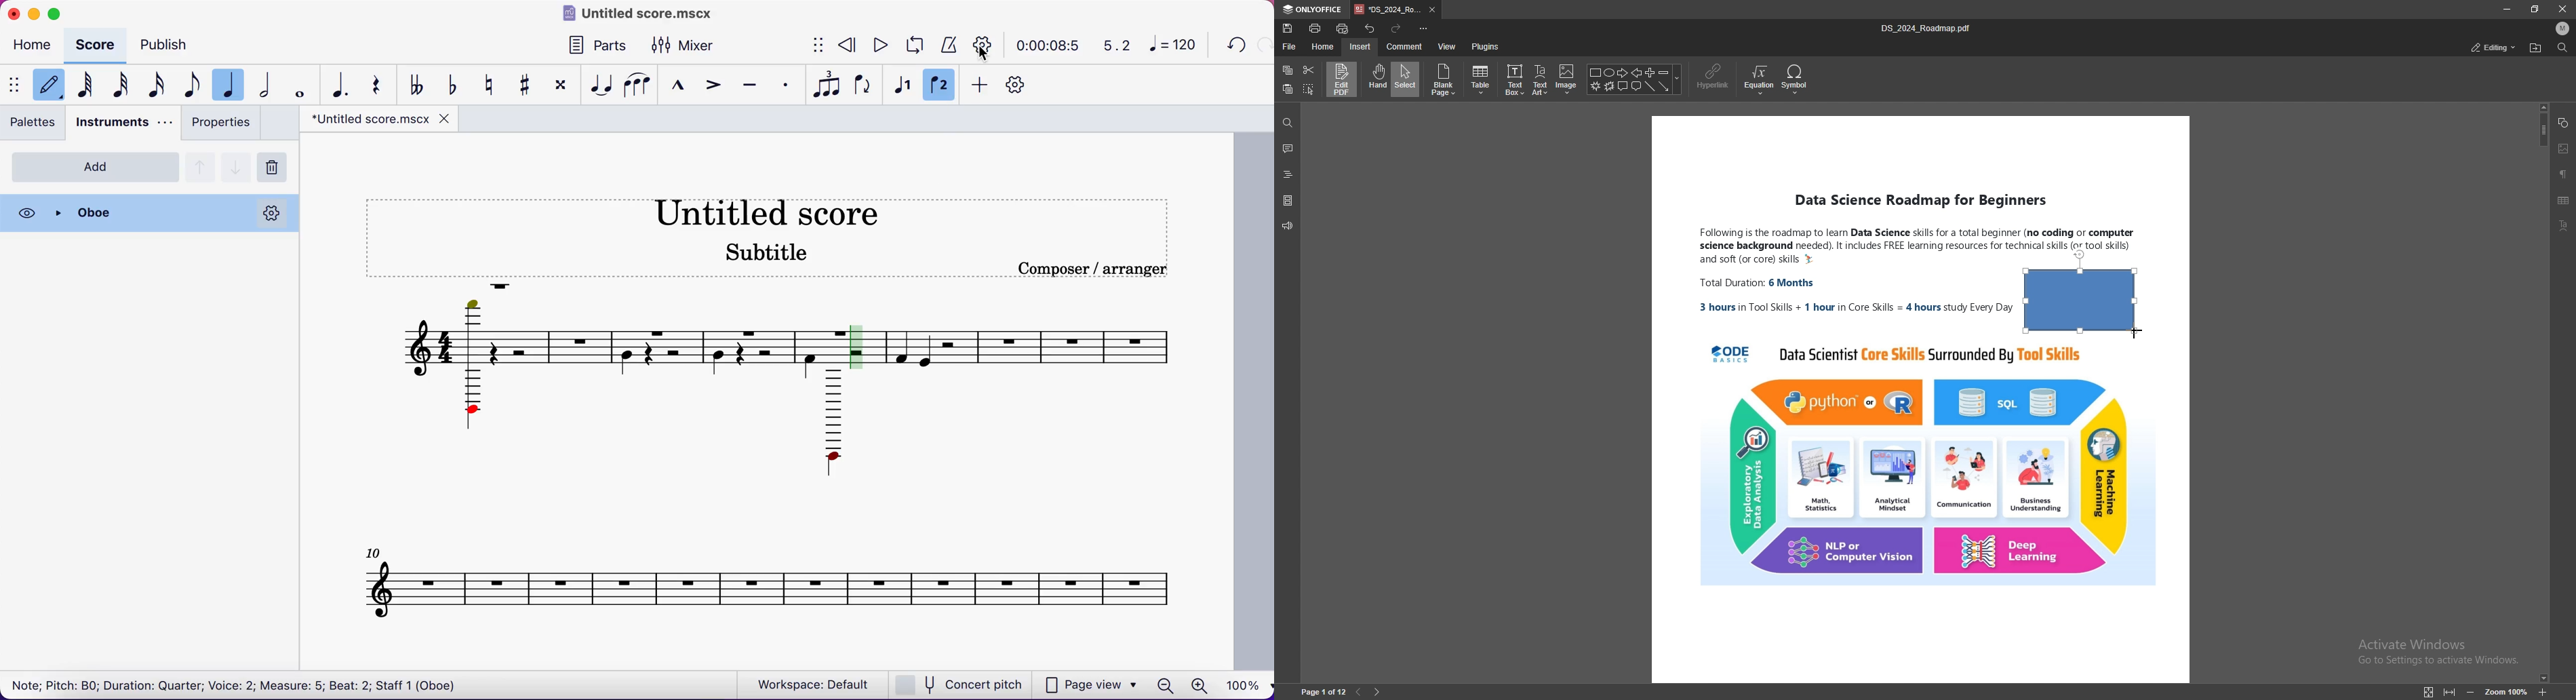 The image size is (2576, 700). I want to click on marcato, so click(680, 86).